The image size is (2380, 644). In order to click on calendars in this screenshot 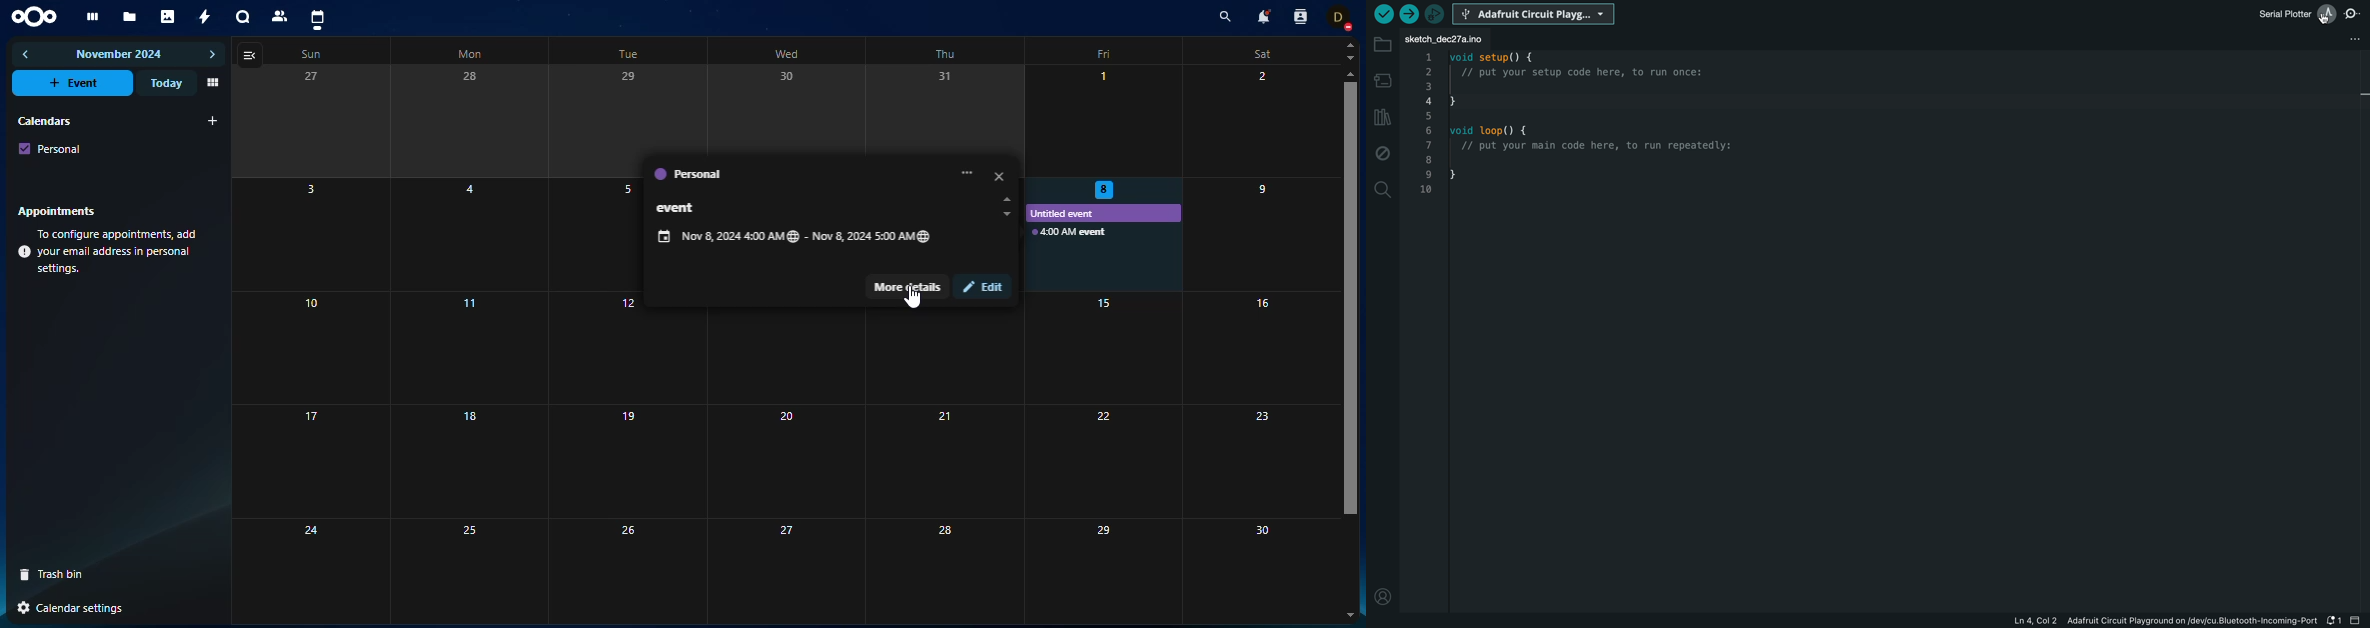, I will do `click(43, 120)`.